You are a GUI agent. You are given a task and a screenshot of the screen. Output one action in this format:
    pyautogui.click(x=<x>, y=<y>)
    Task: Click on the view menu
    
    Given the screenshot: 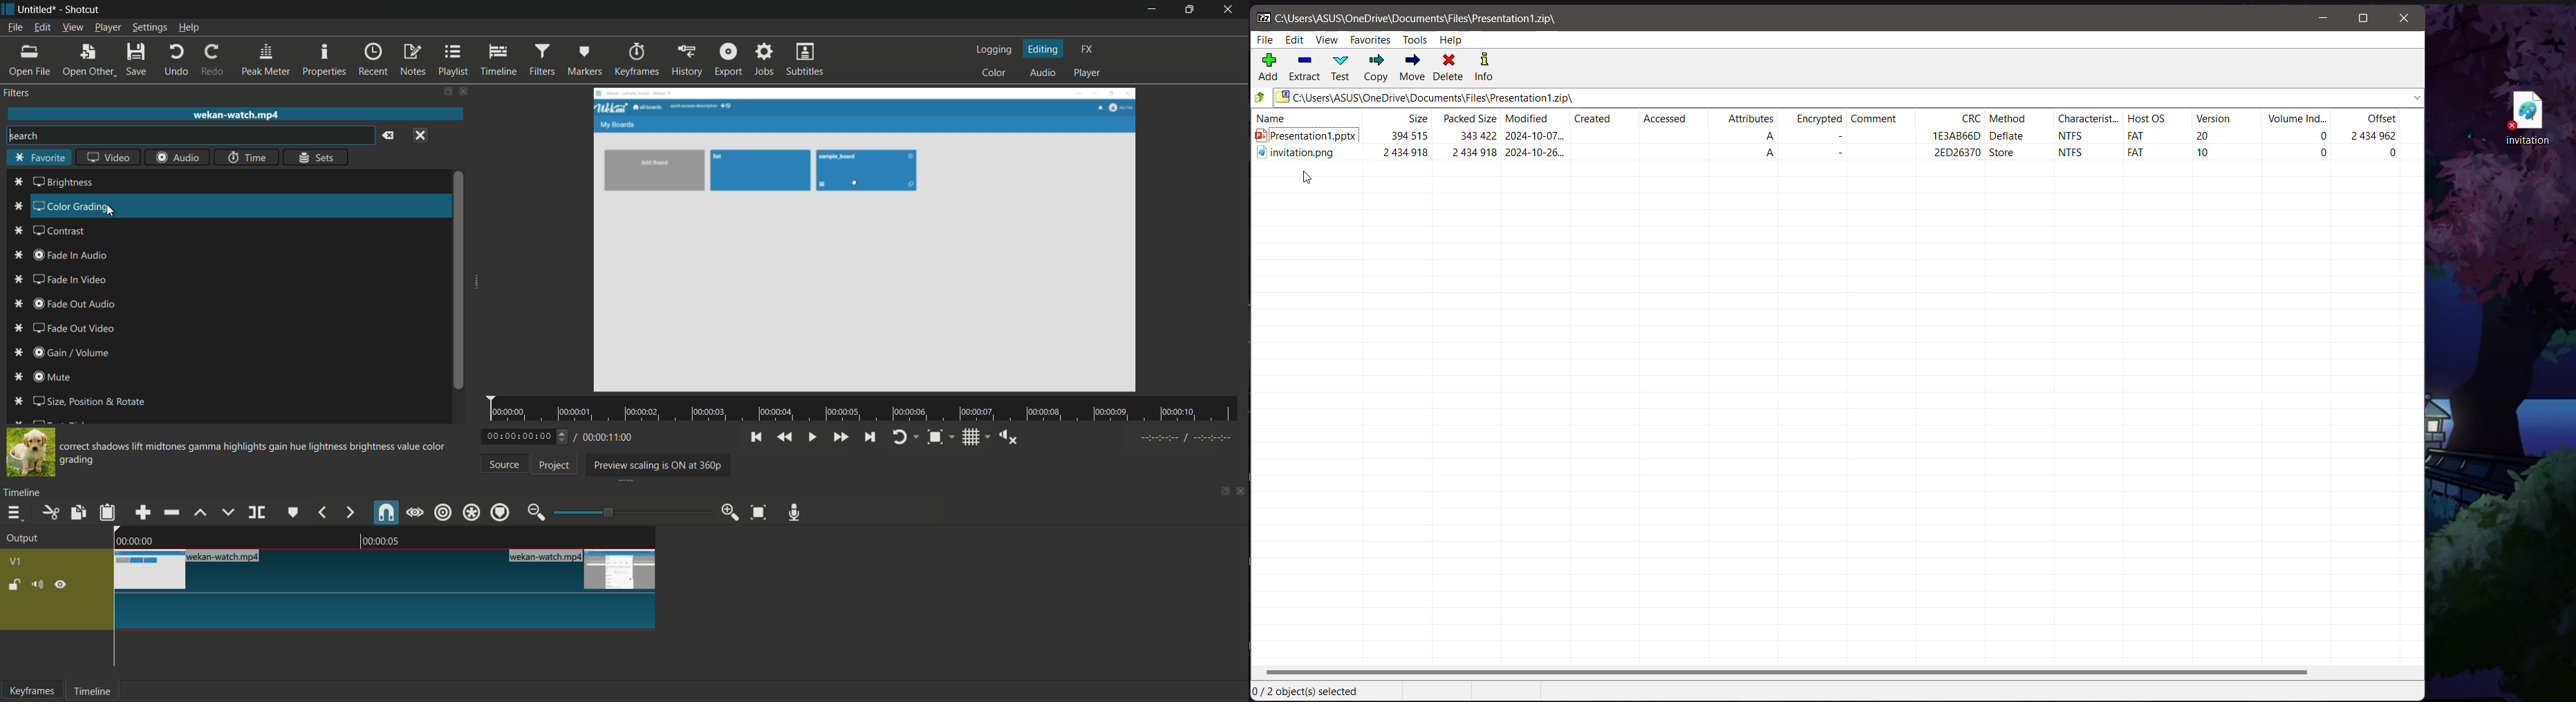 What is the action you would take?
    pyautogui.click(x=73, y=28)
    